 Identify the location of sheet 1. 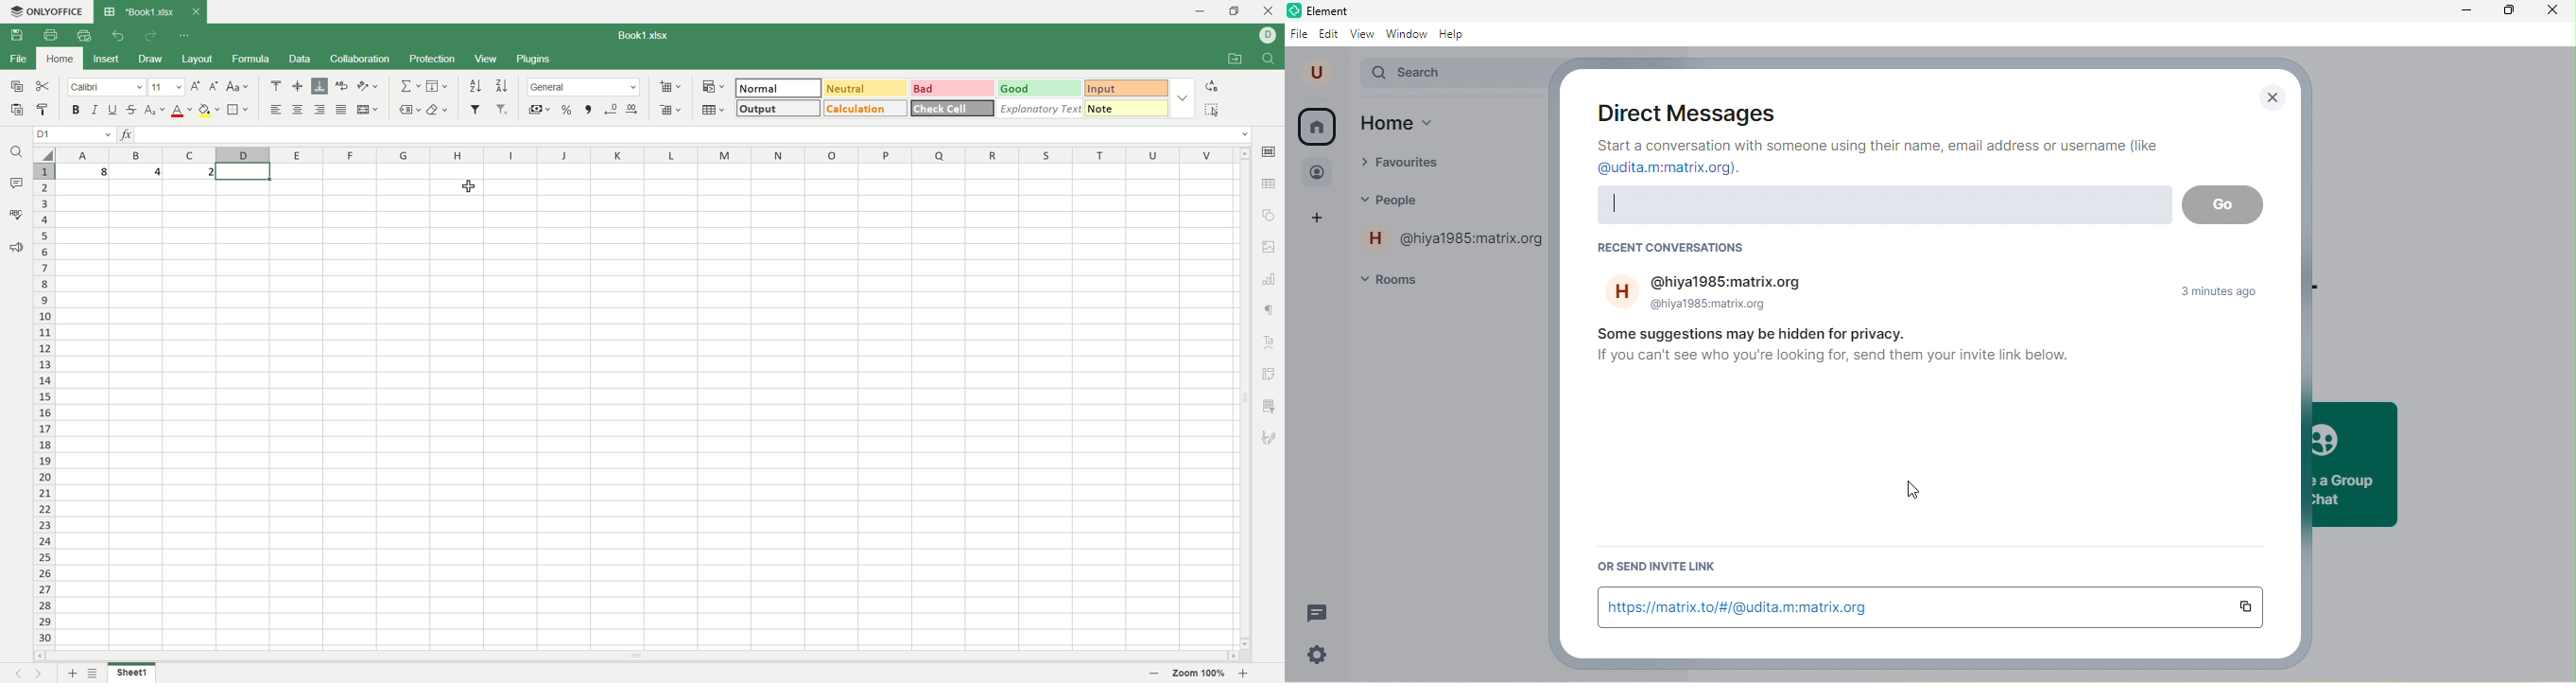
(132, 672).